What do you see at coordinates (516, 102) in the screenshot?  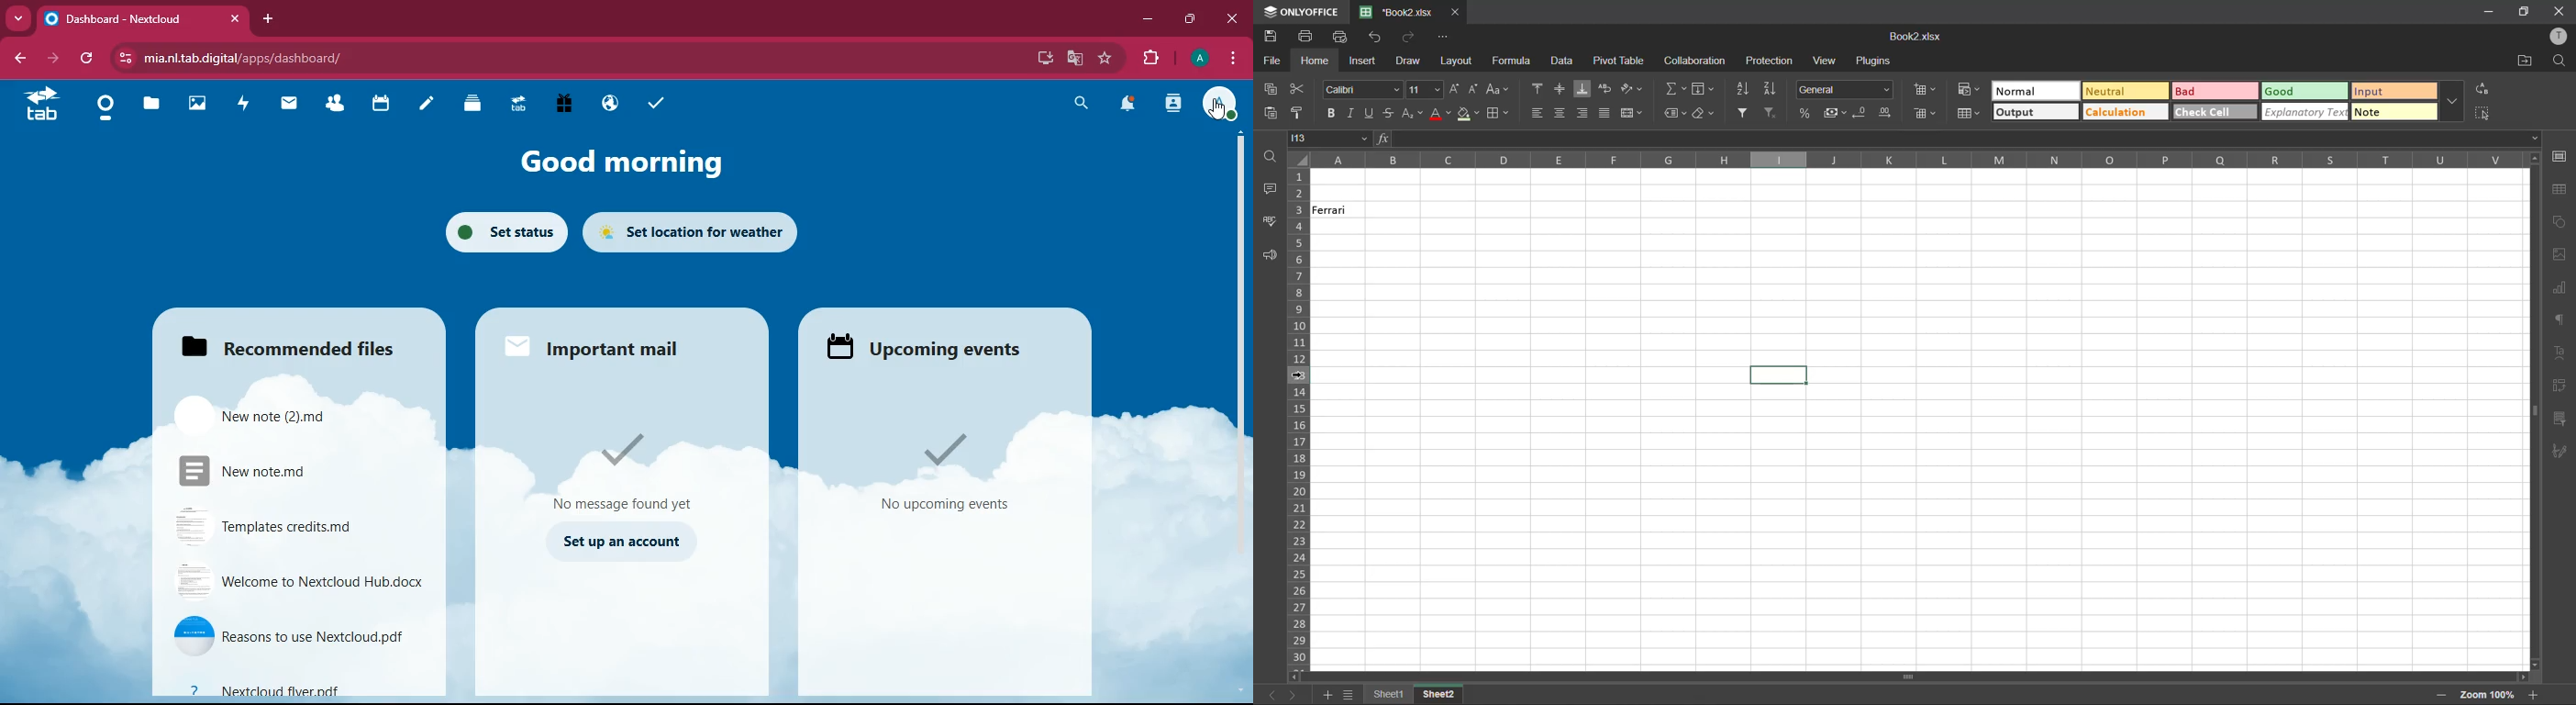 I see `tab` at bounding box center [516, 102].